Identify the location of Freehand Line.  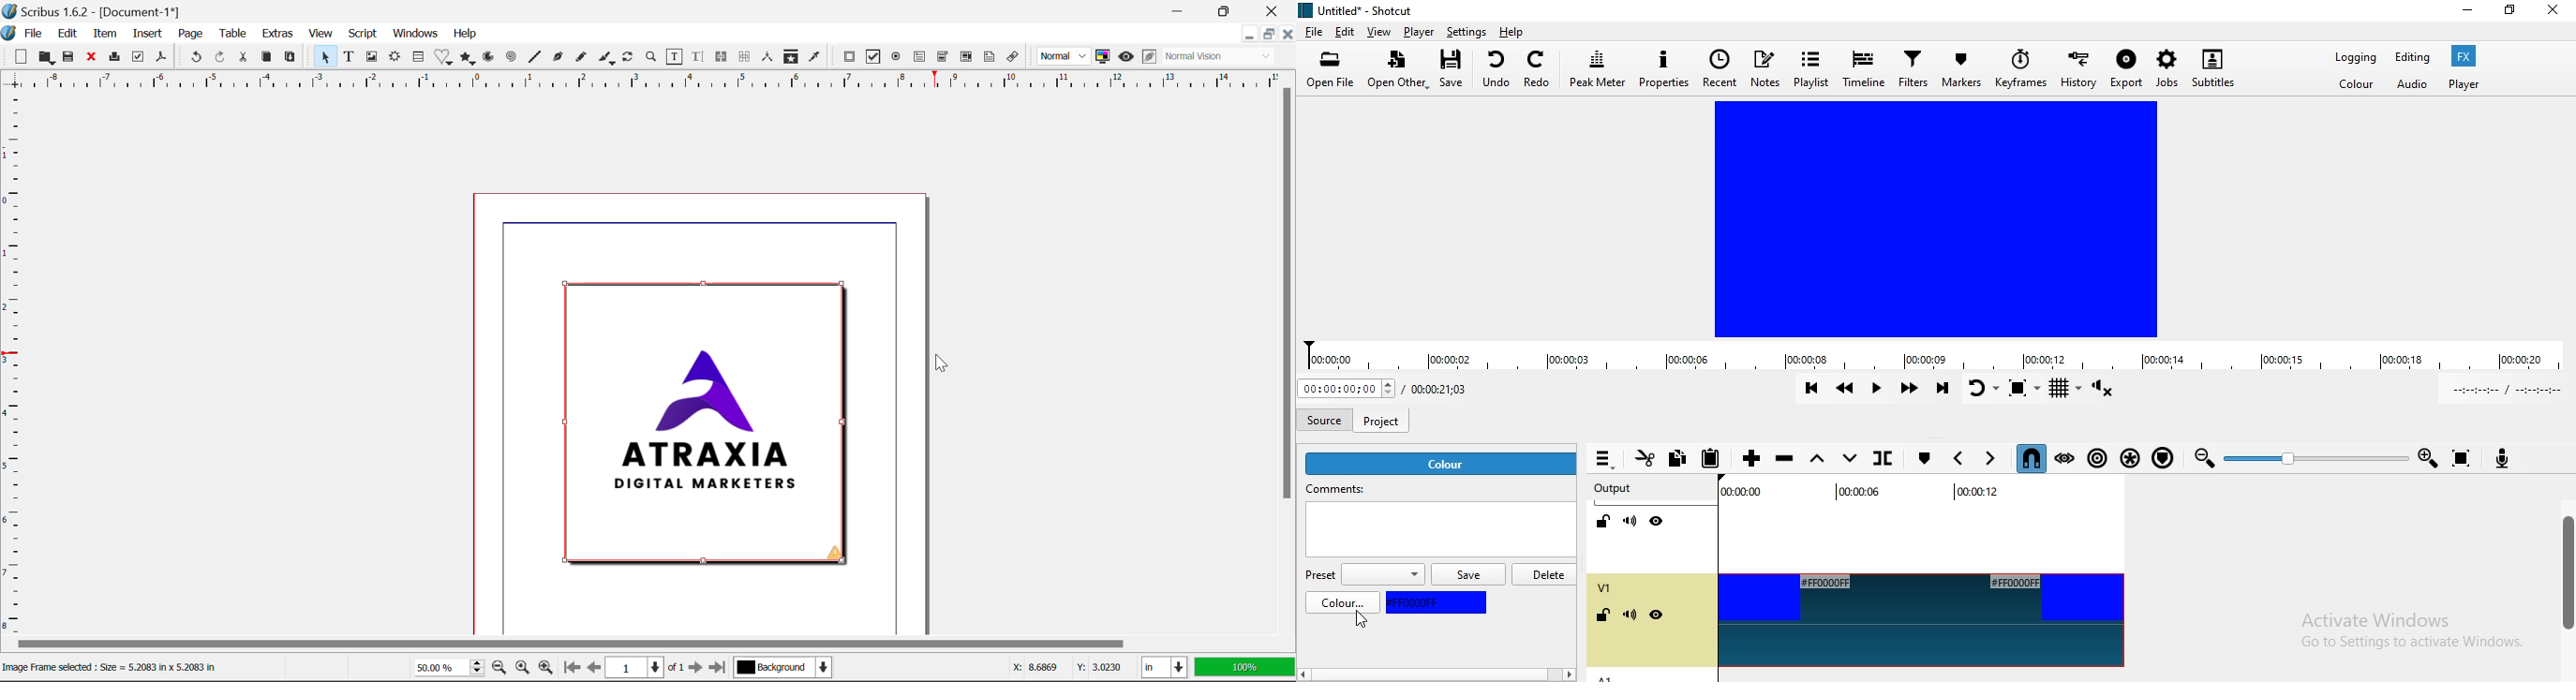
(584, 60).